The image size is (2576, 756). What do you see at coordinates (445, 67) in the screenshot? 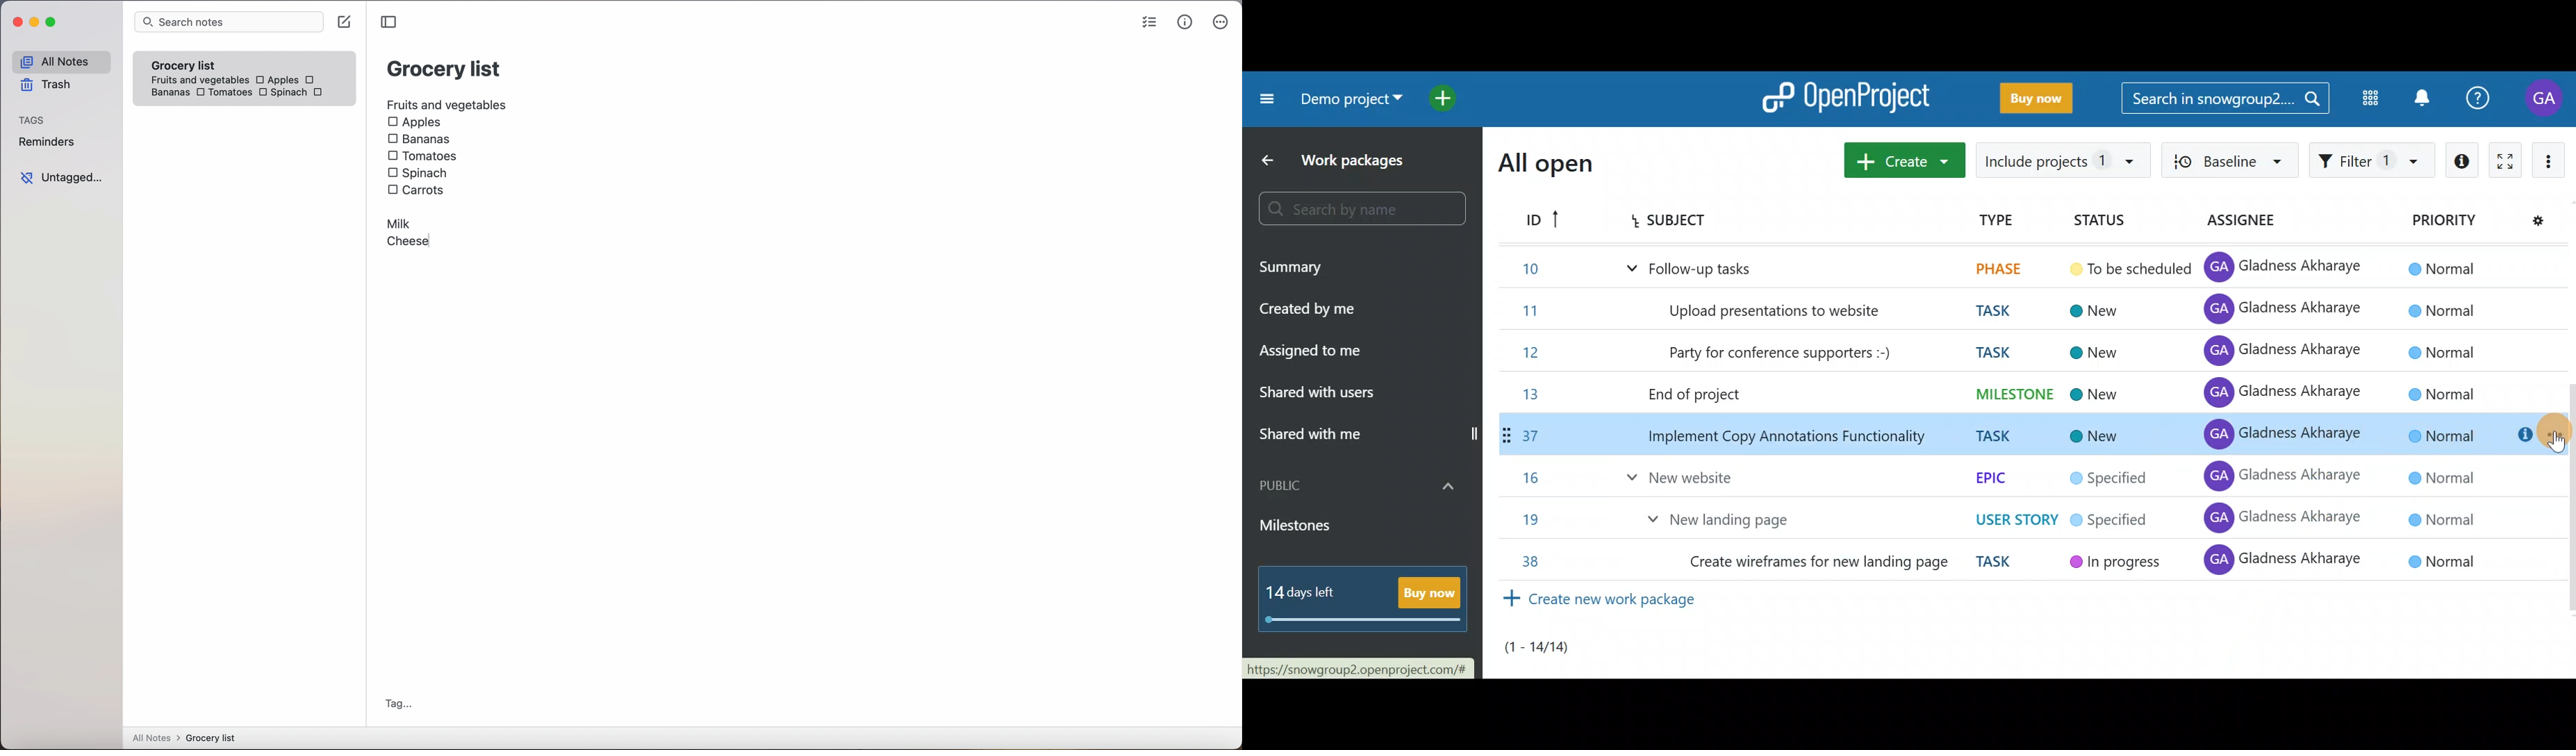
I see `grocery list` at bounding box center [445, 67].